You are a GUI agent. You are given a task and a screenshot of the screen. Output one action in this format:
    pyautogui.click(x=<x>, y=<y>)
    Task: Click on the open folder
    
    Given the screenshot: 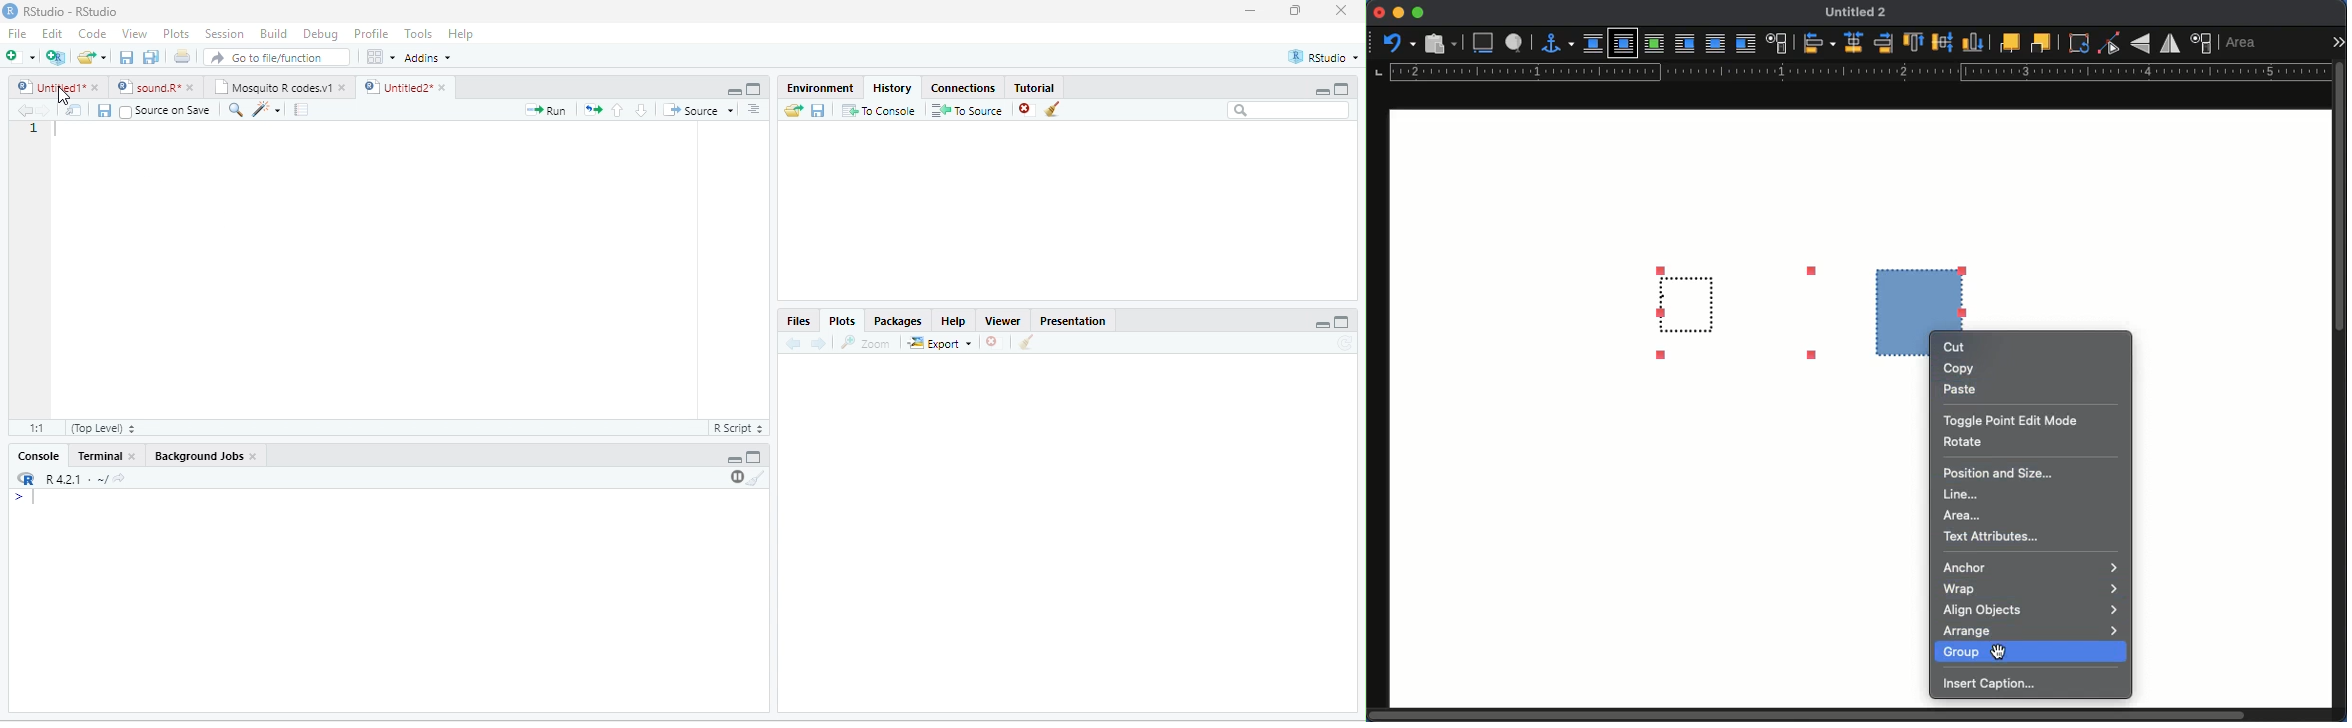 What is the action you would take?
    pyautogui.click(x=794, y=110)
    